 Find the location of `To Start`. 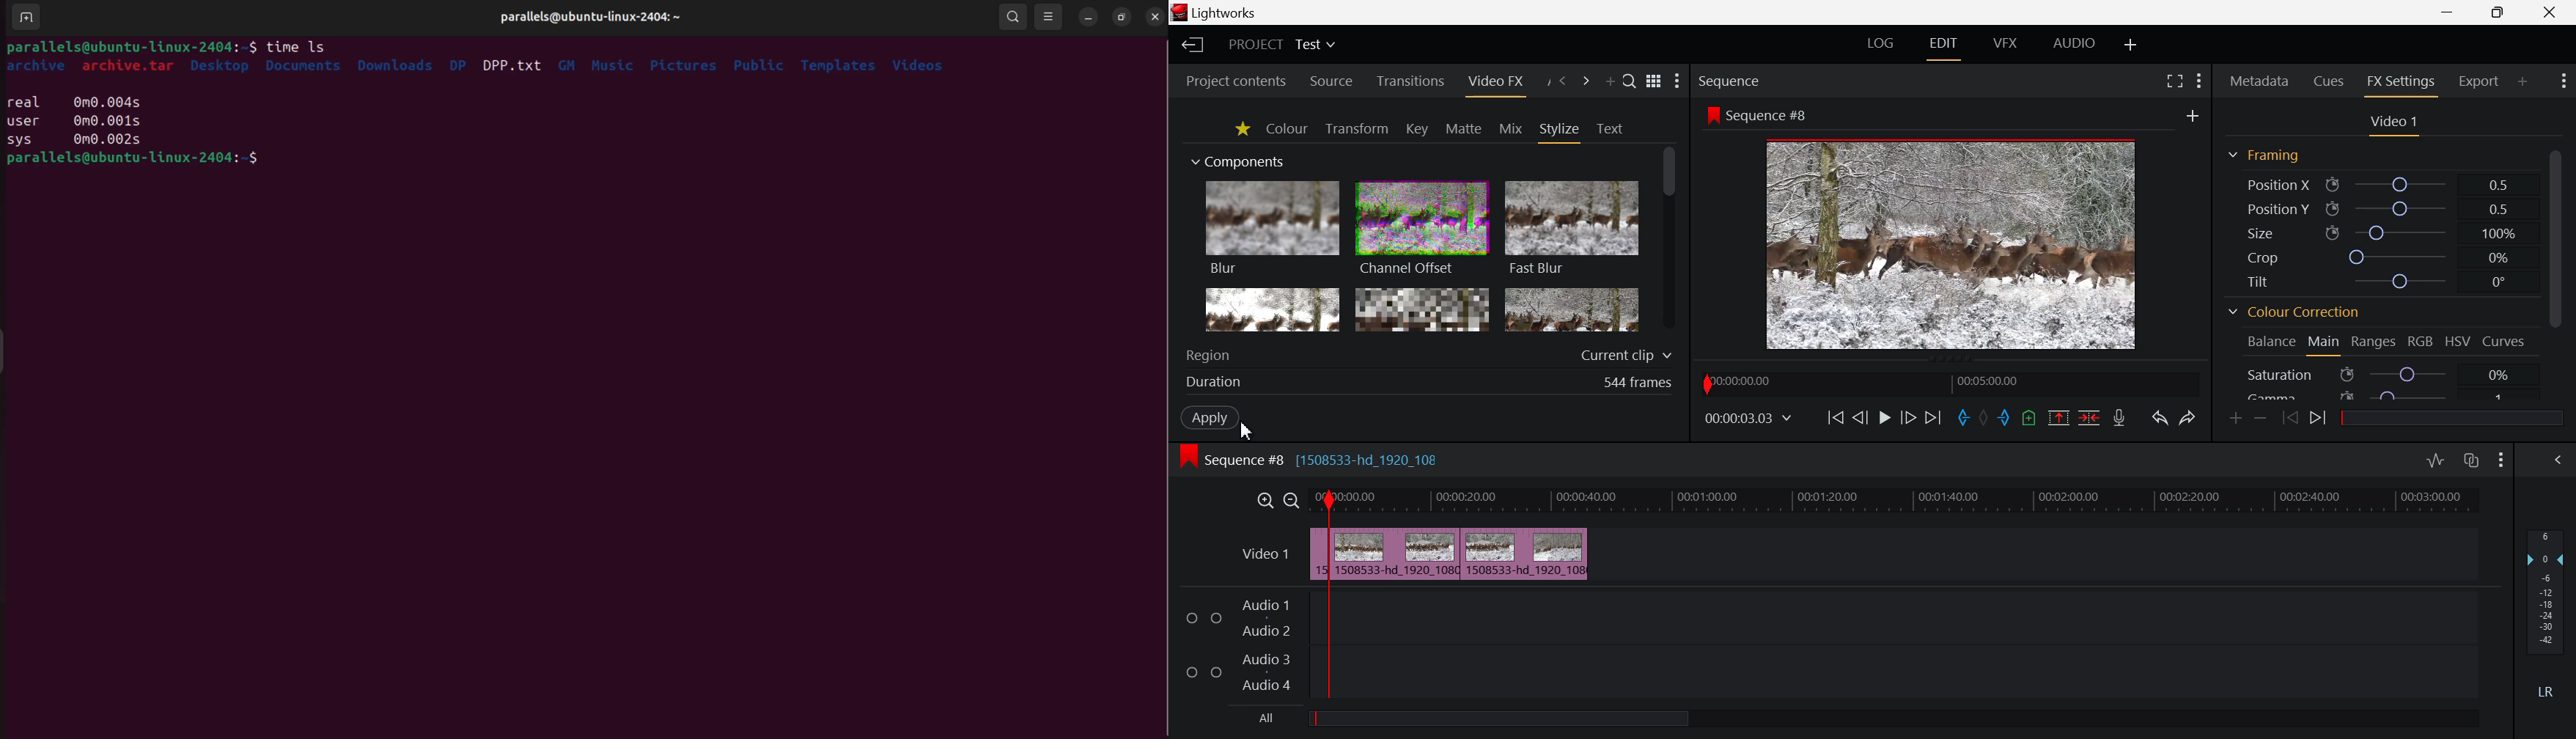

To Start is located at coordinates (1836, 418).